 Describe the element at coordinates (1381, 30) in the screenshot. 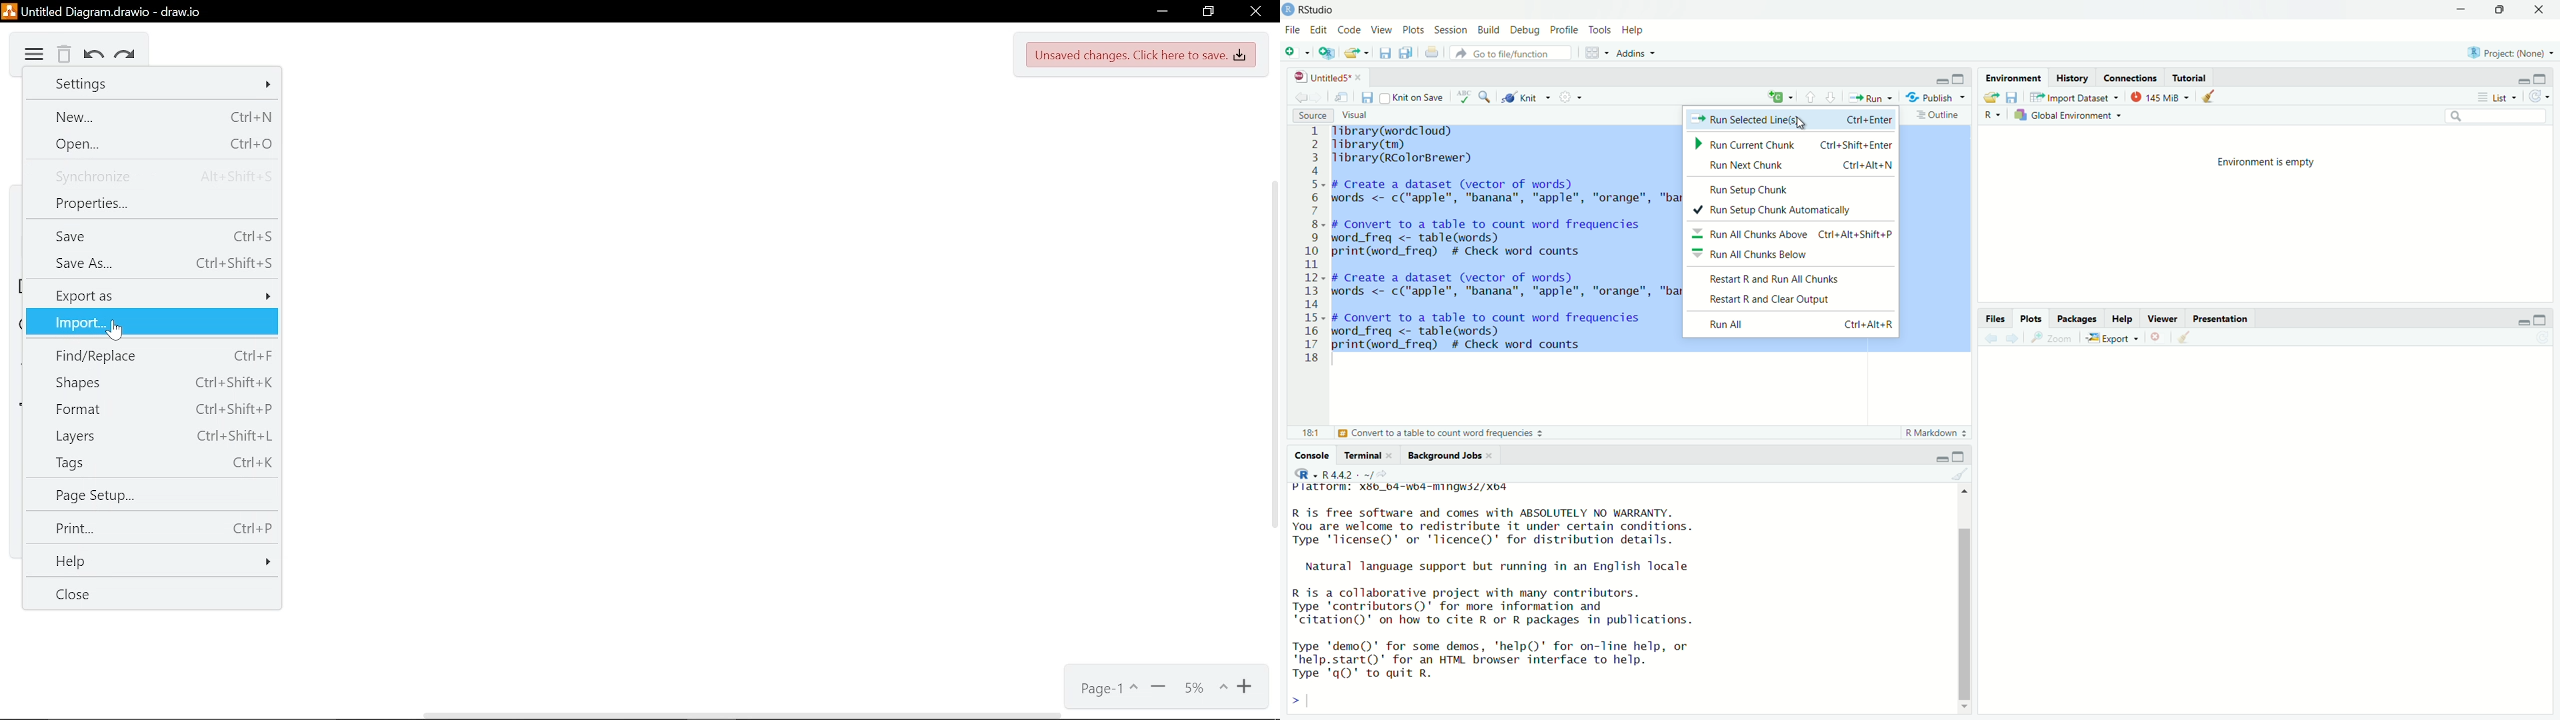

I see `View` at that location.